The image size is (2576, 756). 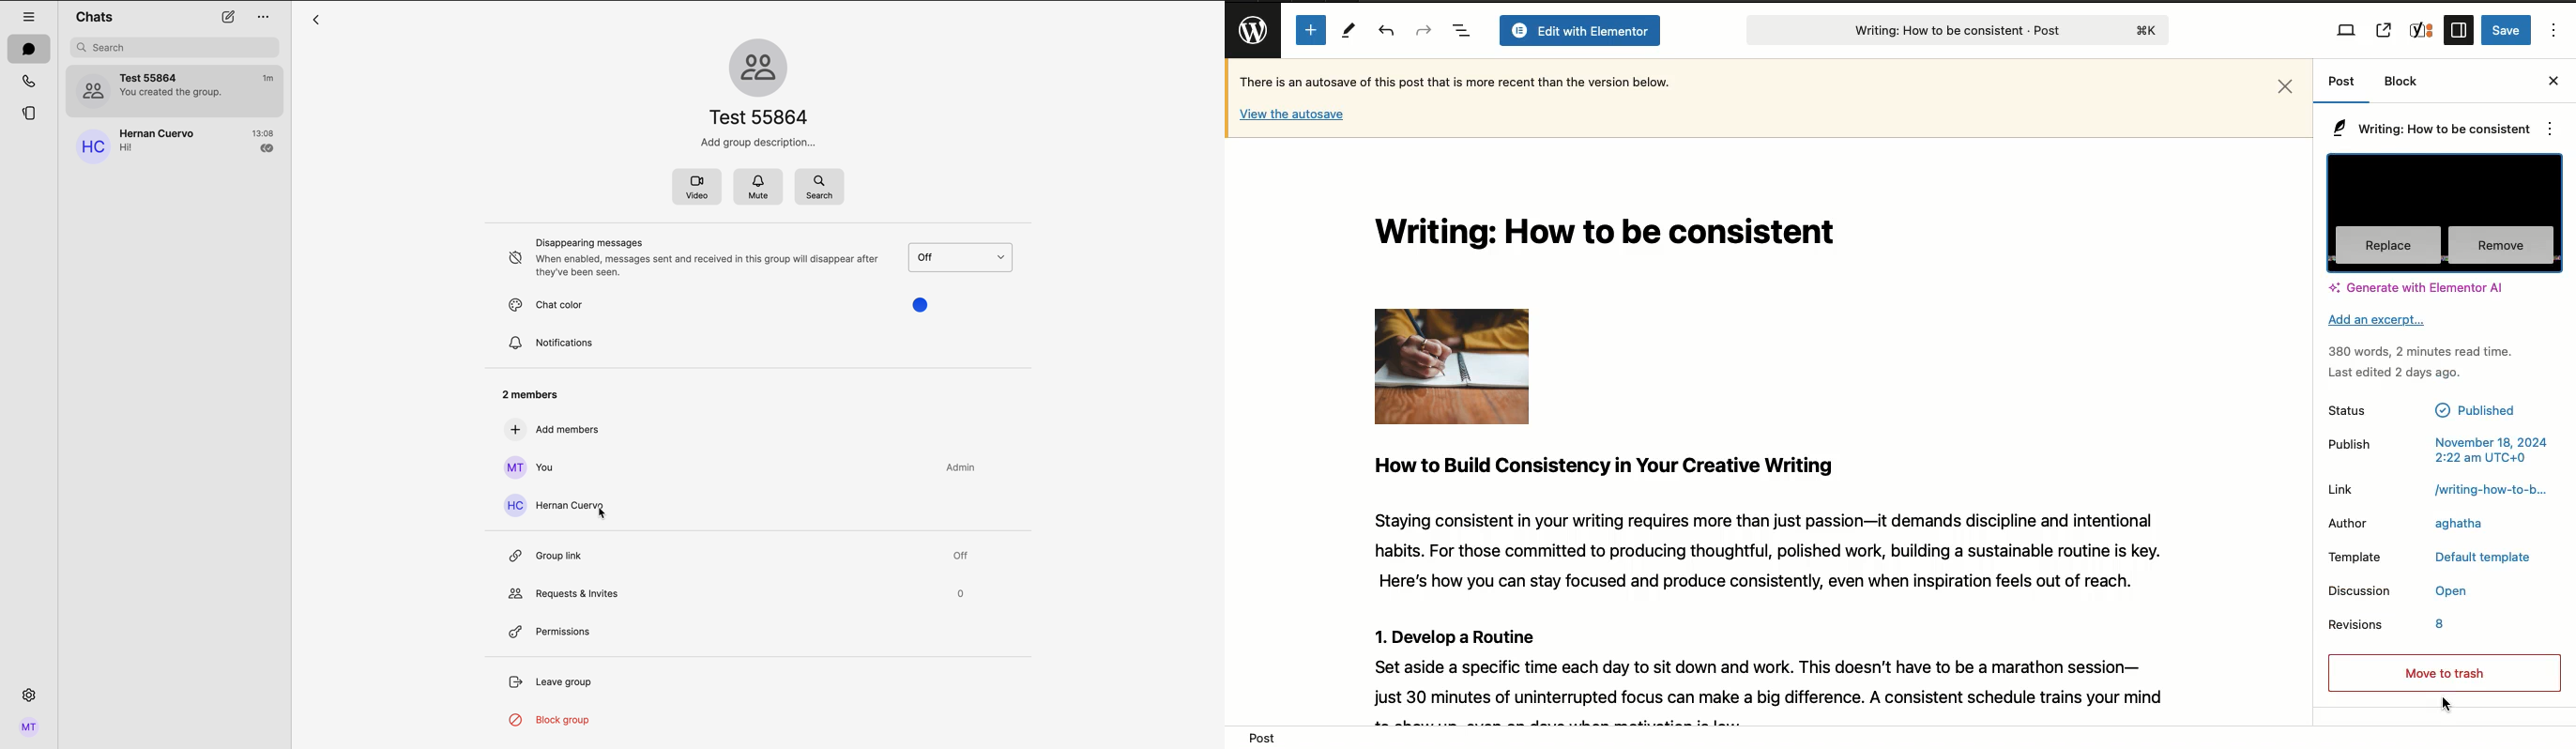 I want to click on profile, so click(x=28, y=727).